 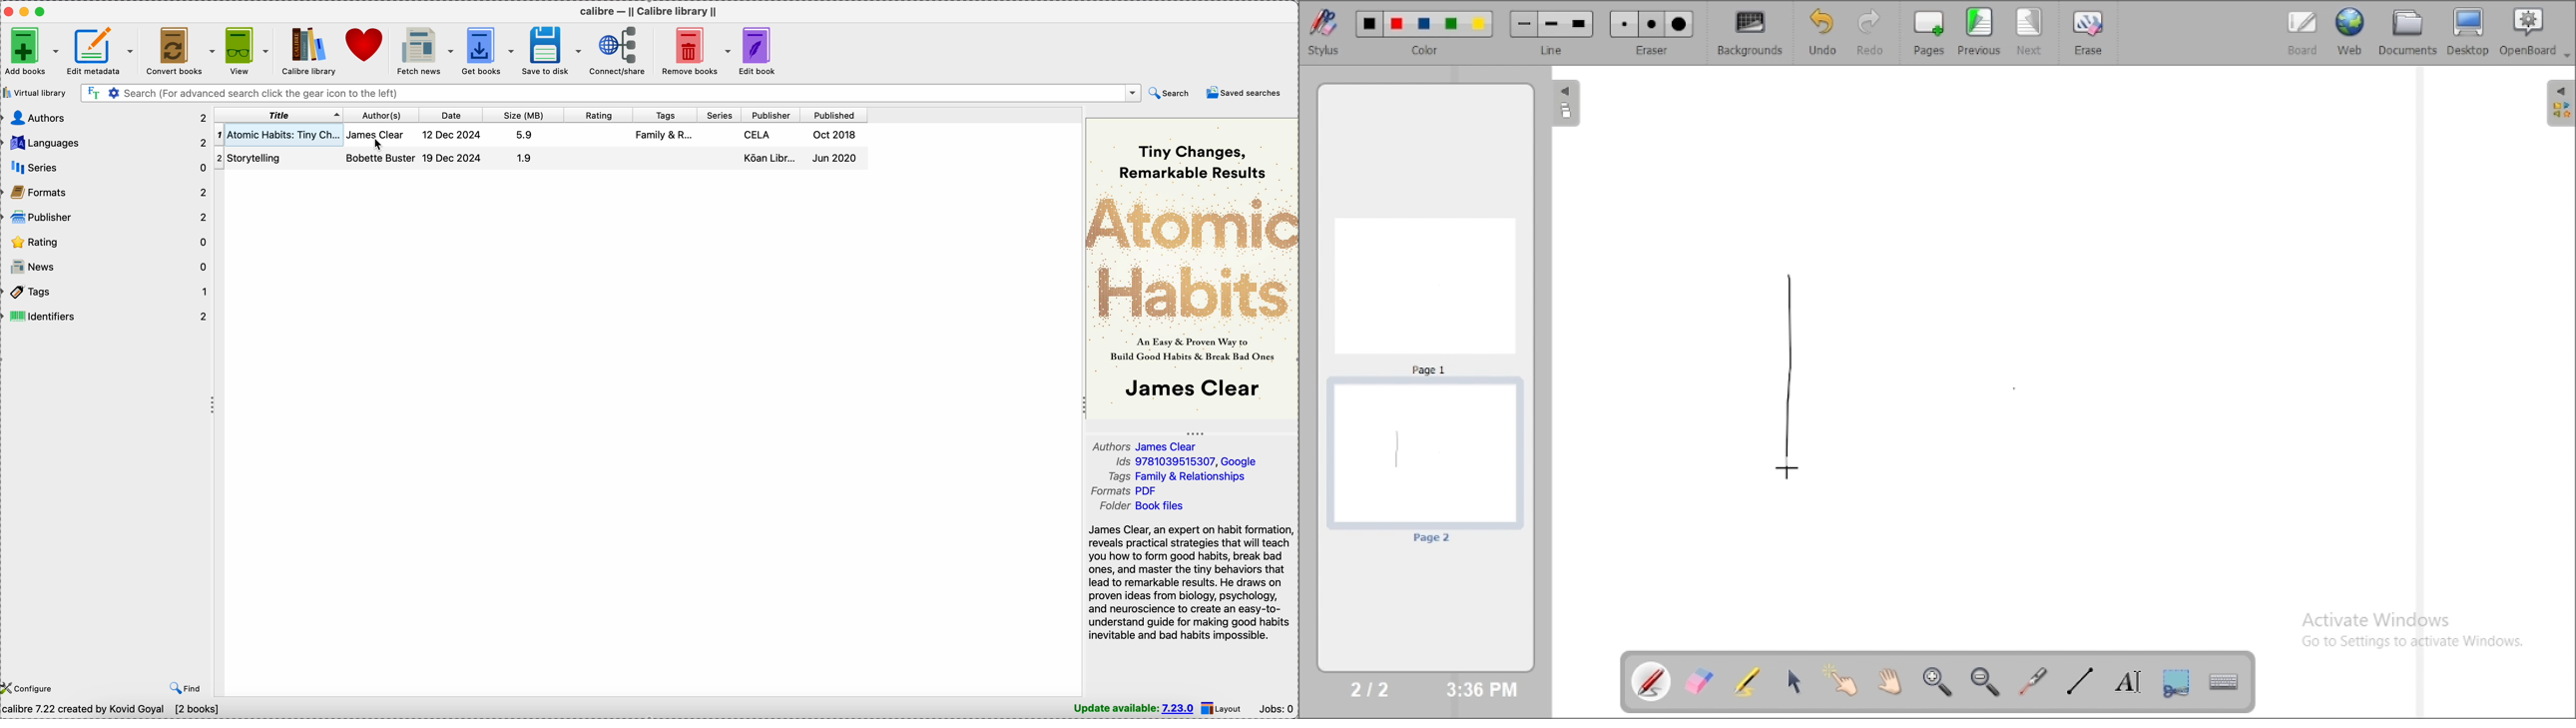 What do you see at coordinates (30, 687) in the screenshot?
I see `configure` at bounding box center [30, 687].